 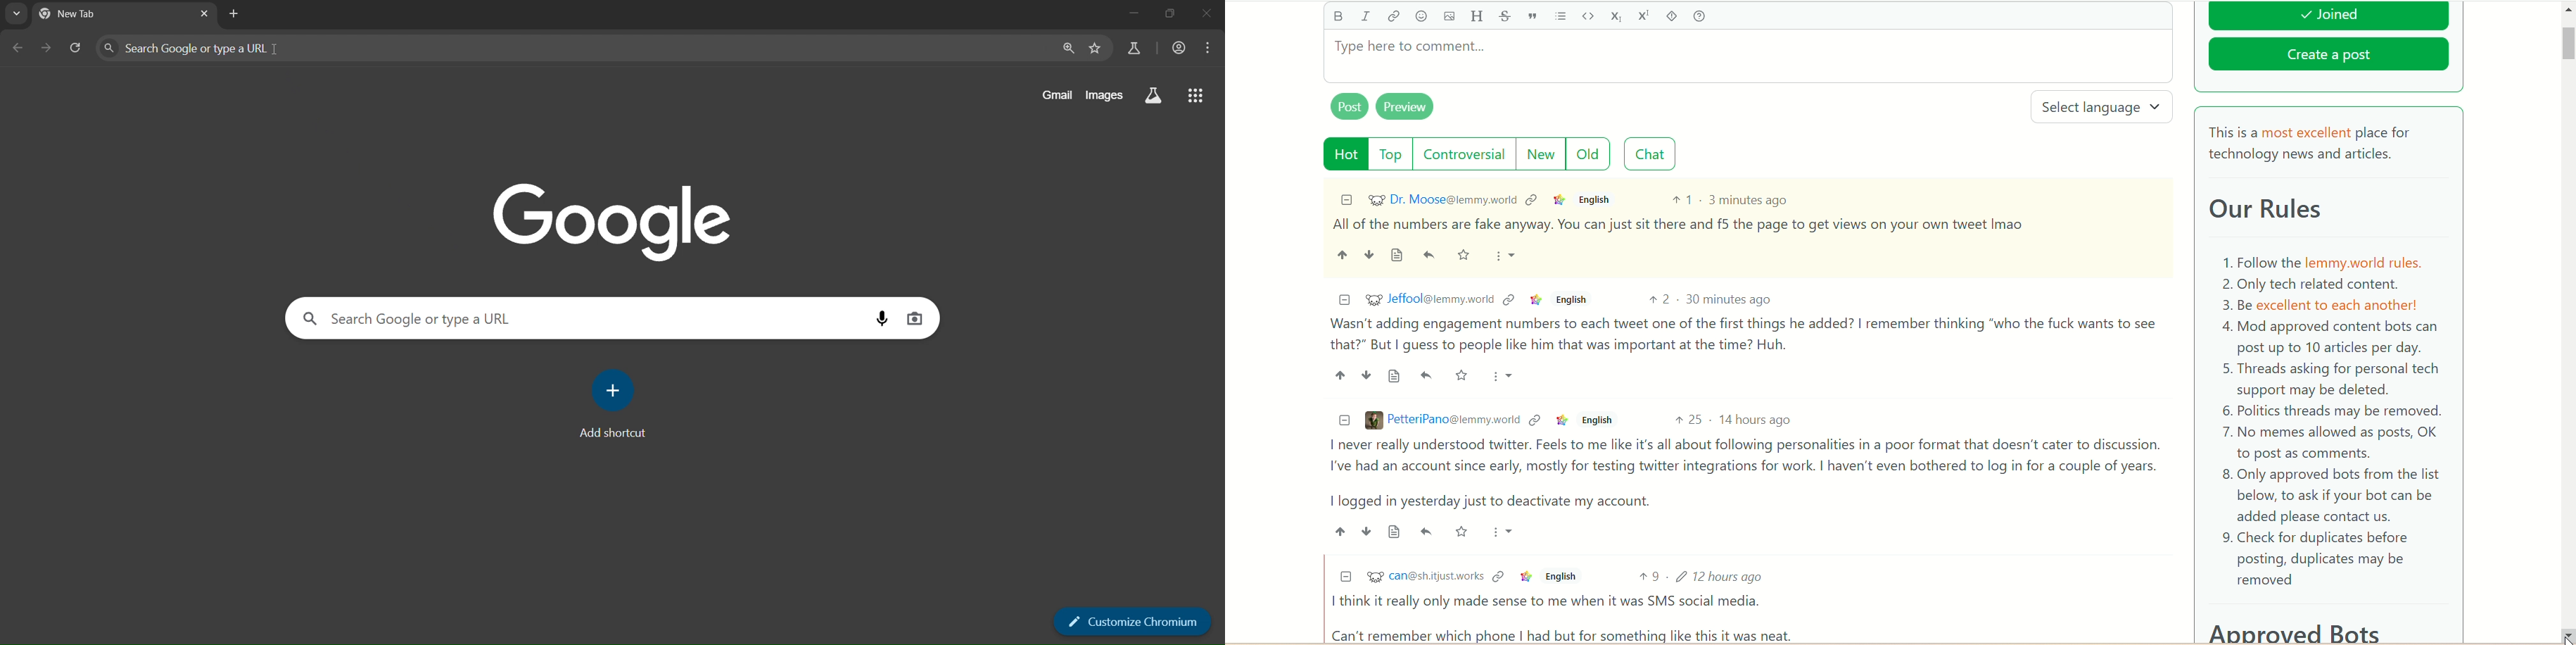 I want to click on select language, so click(x=2104, y=108).